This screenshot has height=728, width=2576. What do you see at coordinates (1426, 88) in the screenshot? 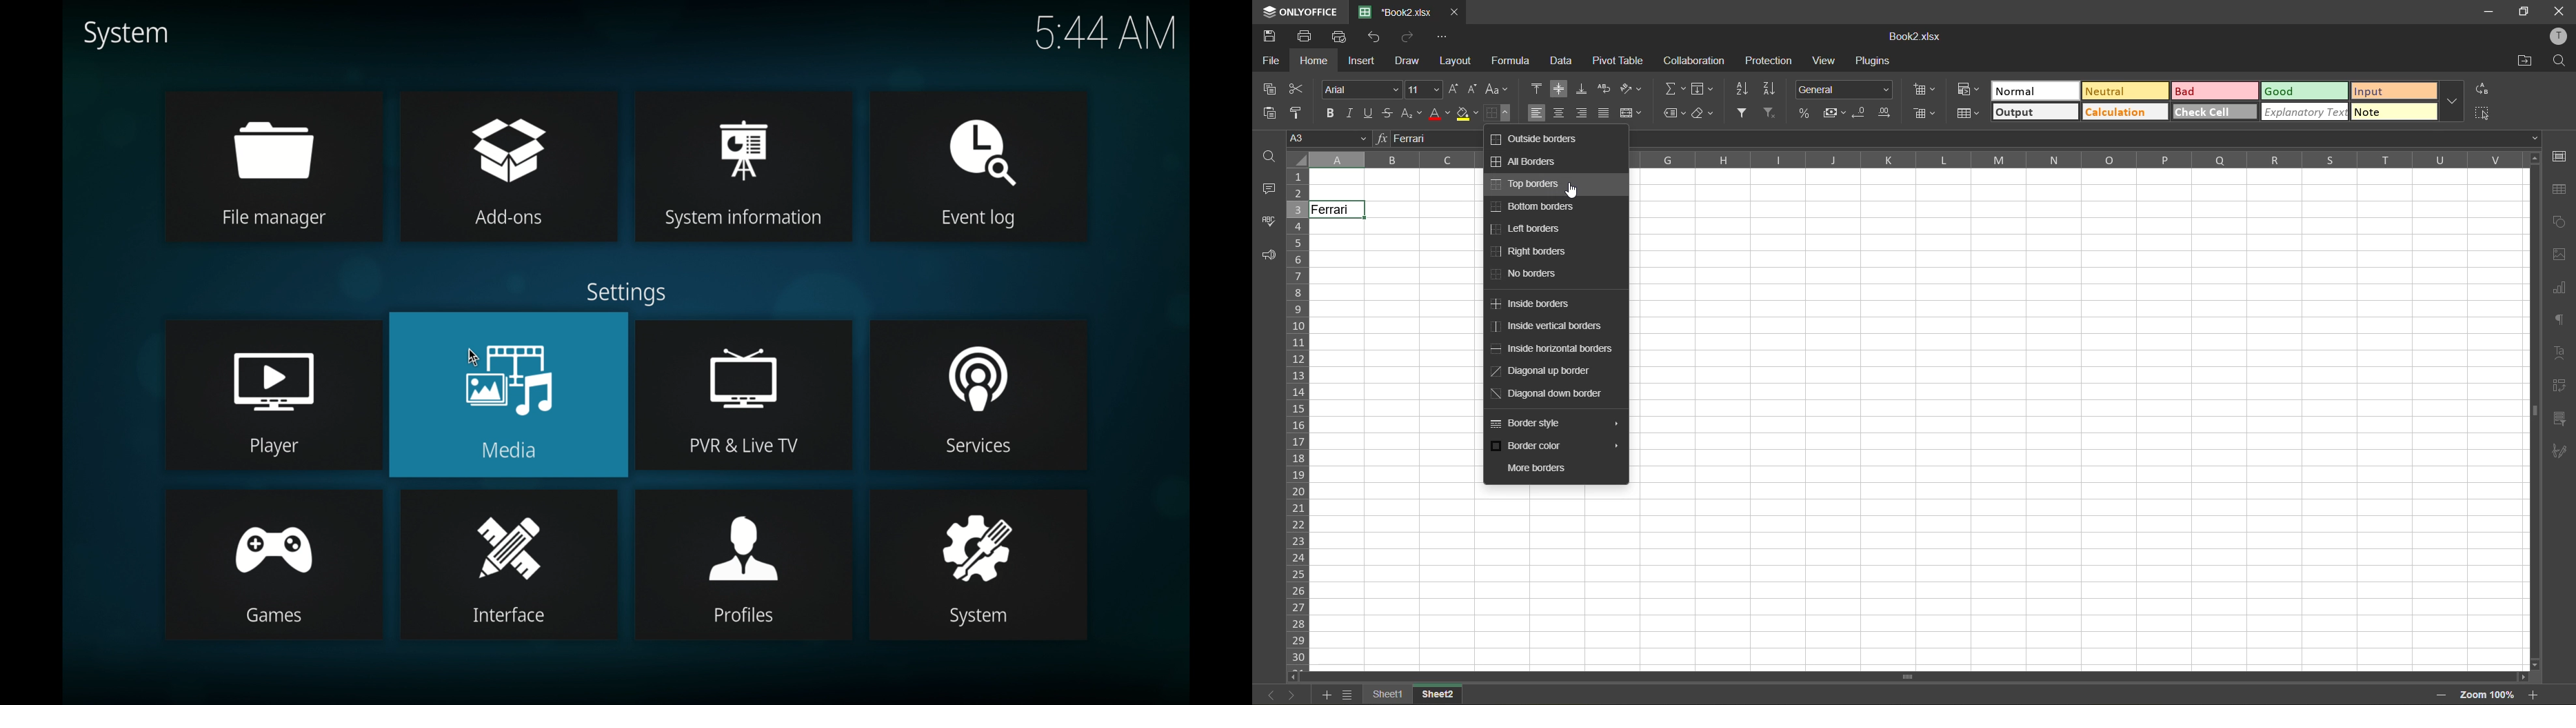
I see `font size` at bounding box center [1426, 88].